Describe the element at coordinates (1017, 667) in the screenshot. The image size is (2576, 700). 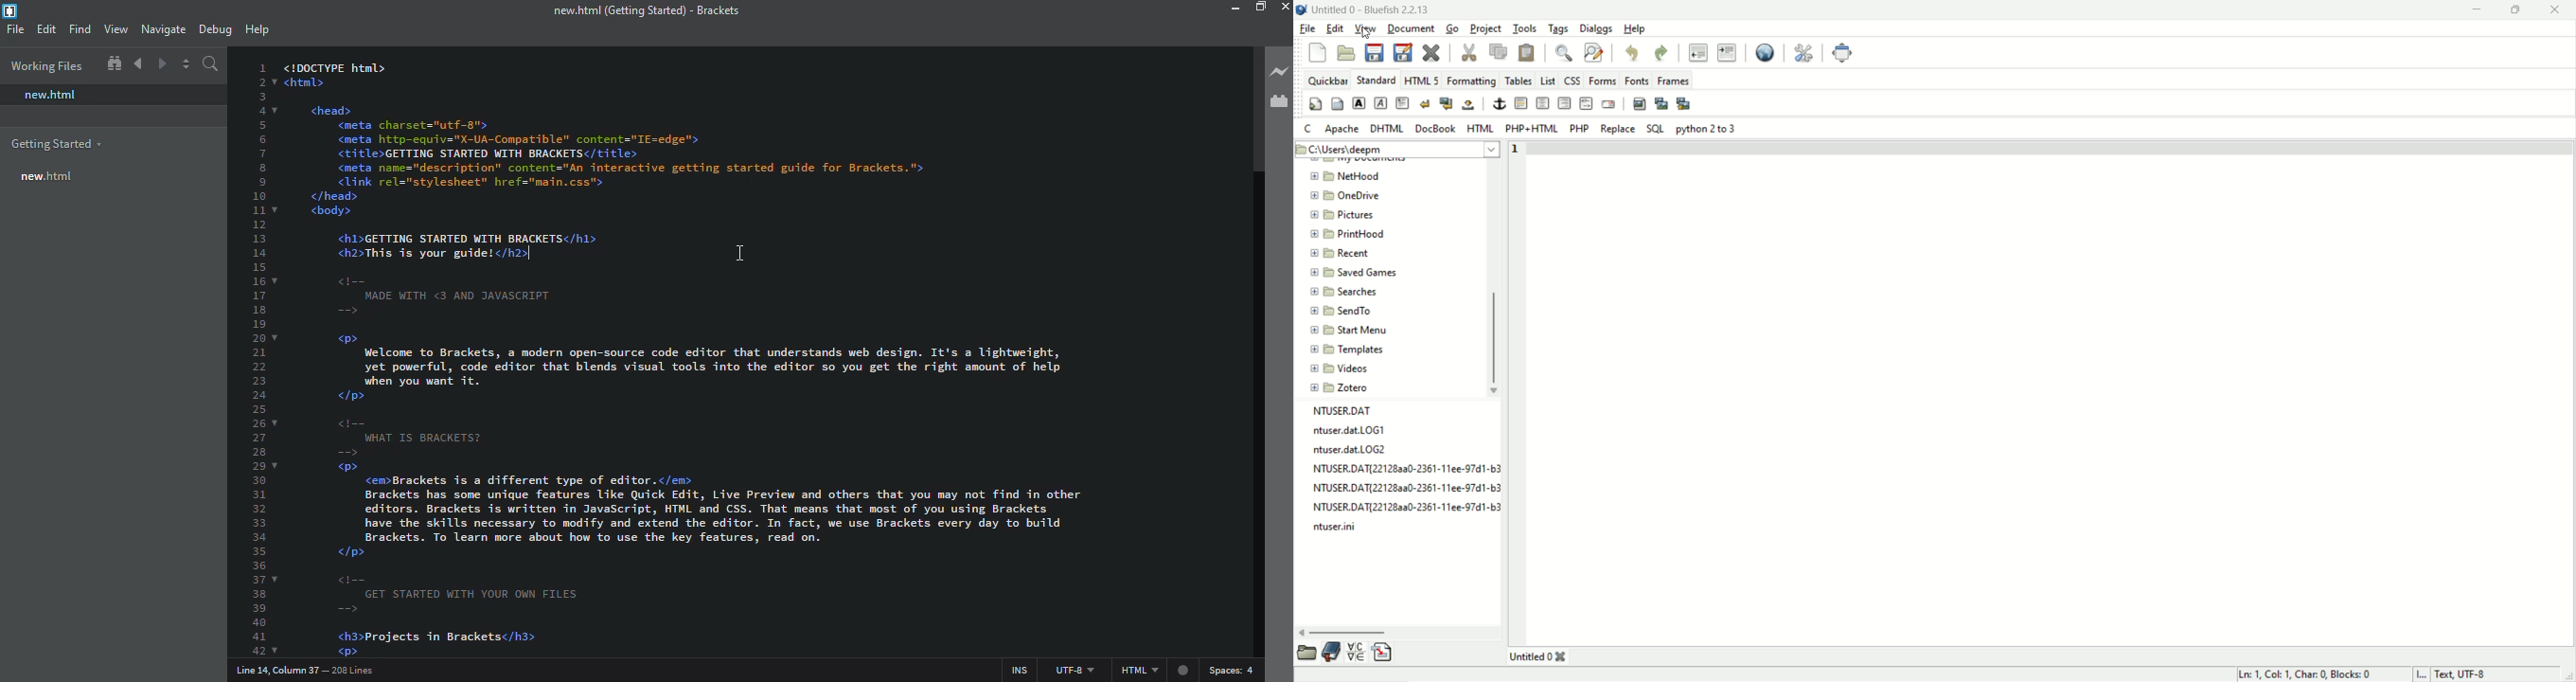
I see `ins` at that location.